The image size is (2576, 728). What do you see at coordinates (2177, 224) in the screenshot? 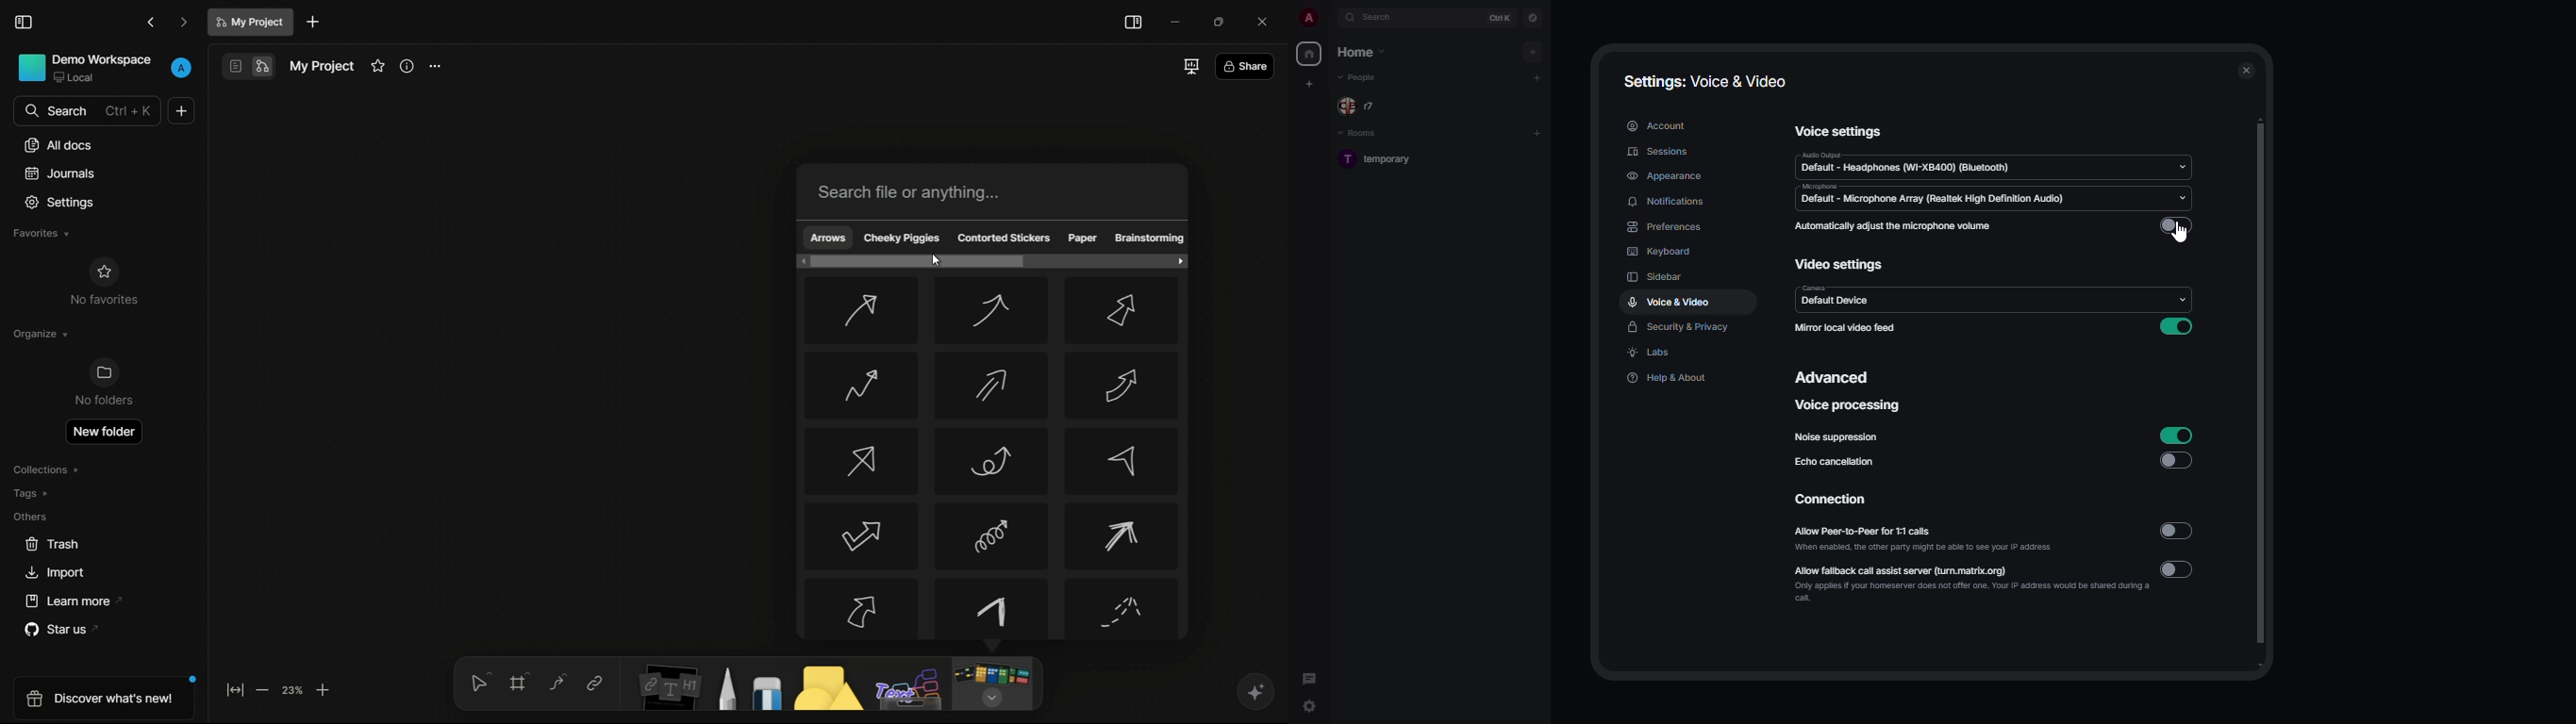
I see `disabled` at bounding box center [2177, 224].